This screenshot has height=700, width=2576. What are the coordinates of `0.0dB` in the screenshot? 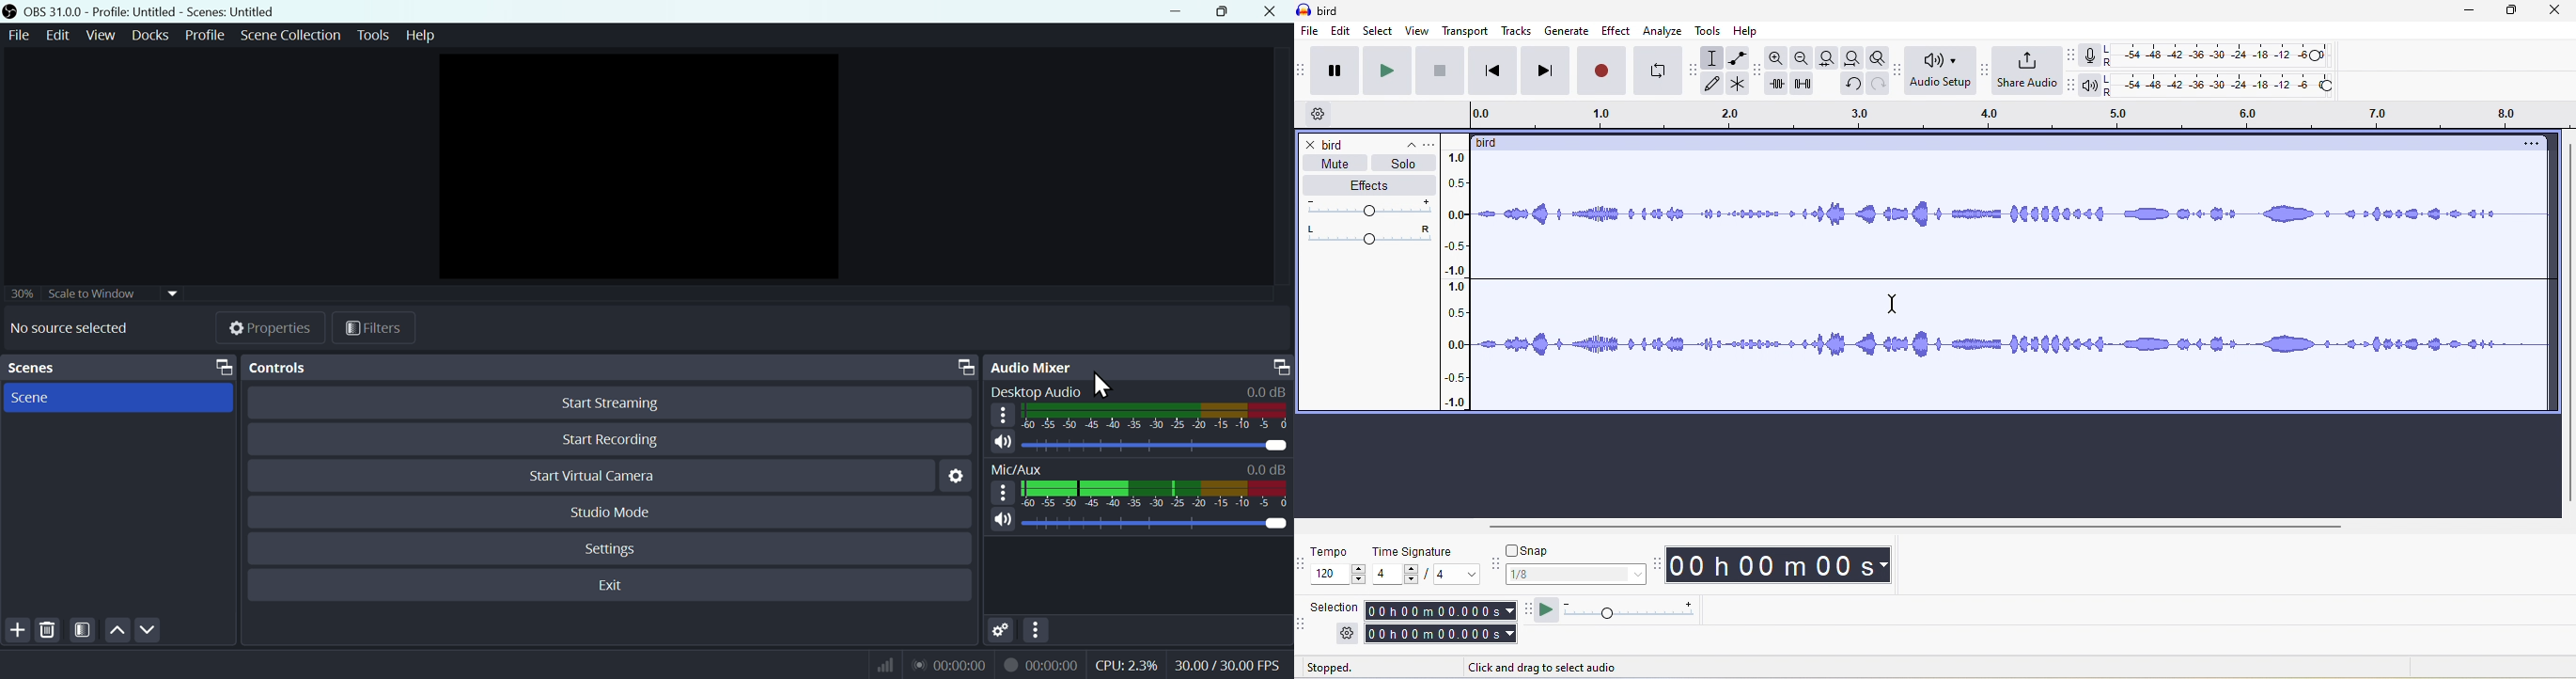 It's located at (1265, 390).